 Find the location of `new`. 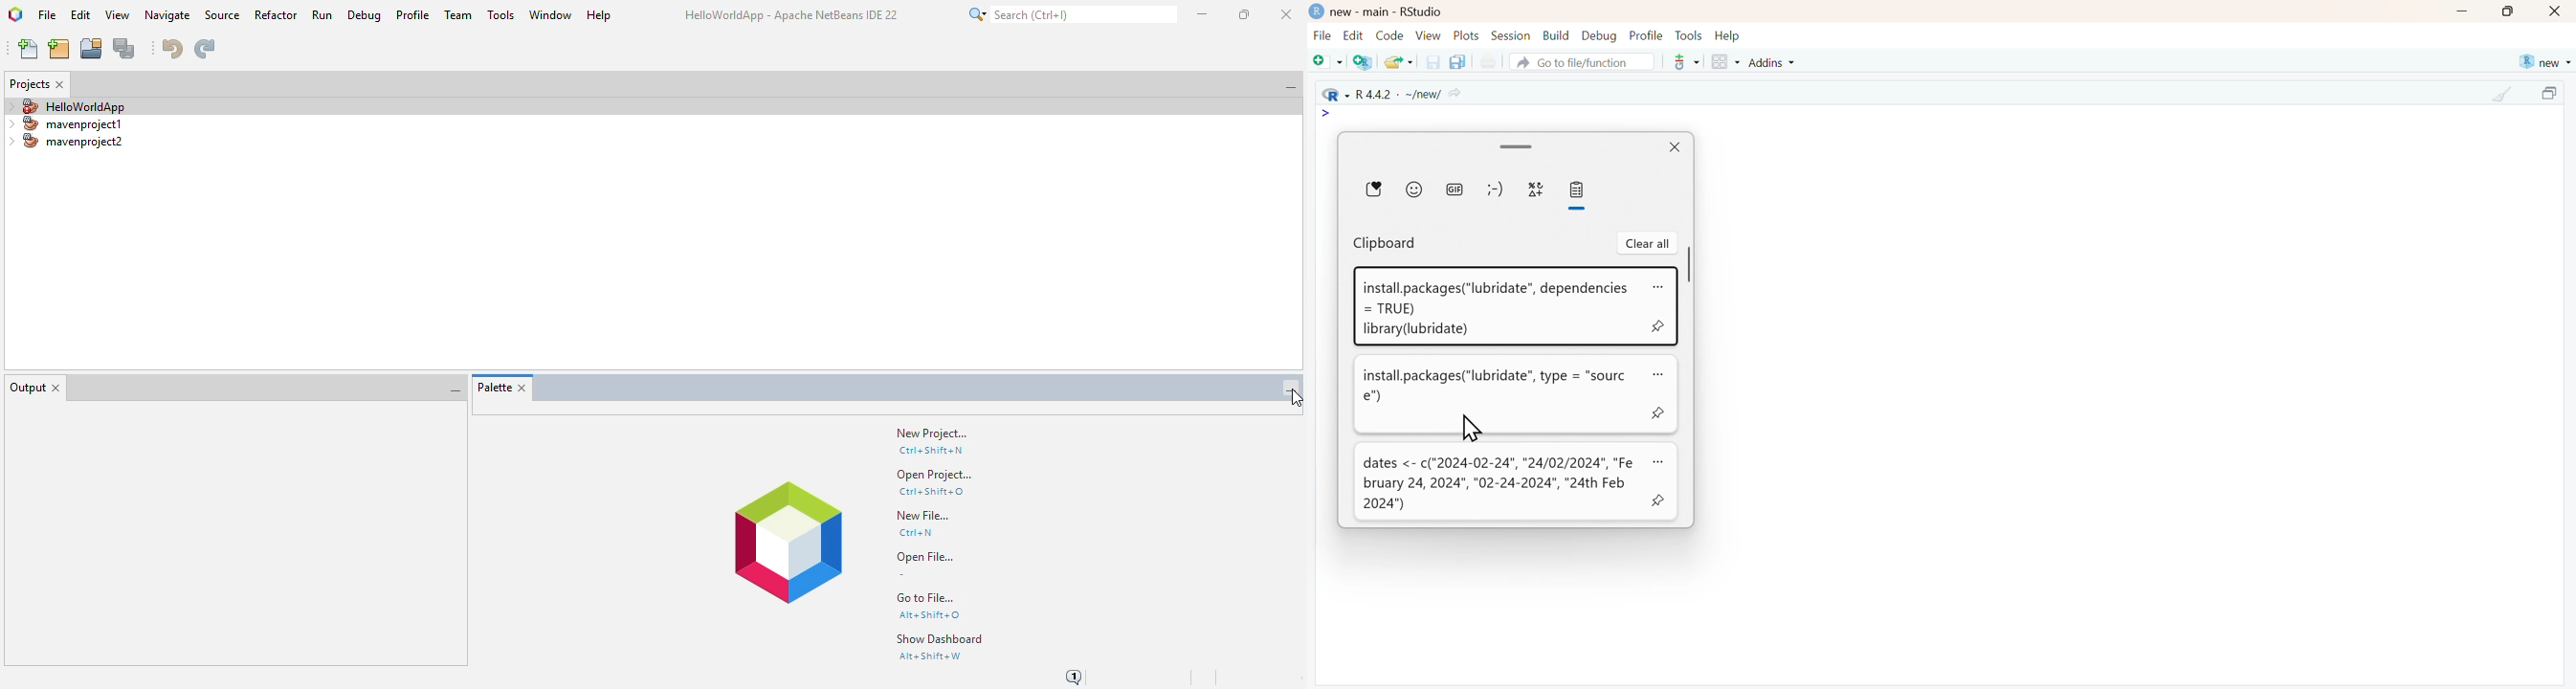

new is located at coordinates (2544, 62).